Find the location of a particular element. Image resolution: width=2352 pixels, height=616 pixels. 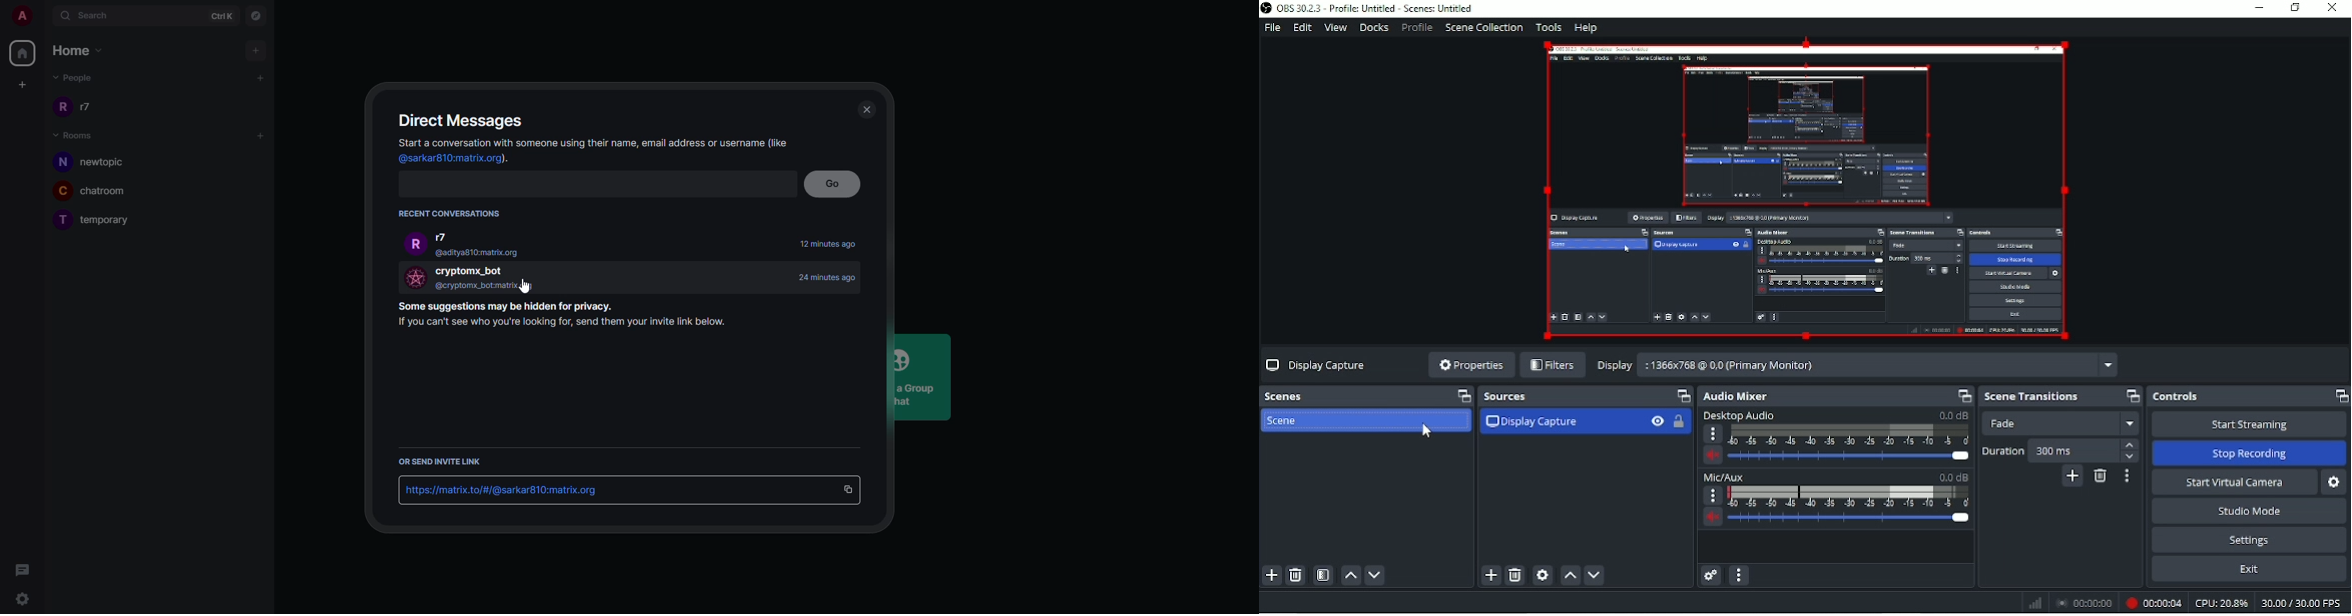

r7 is located at coordinates (445, 237).